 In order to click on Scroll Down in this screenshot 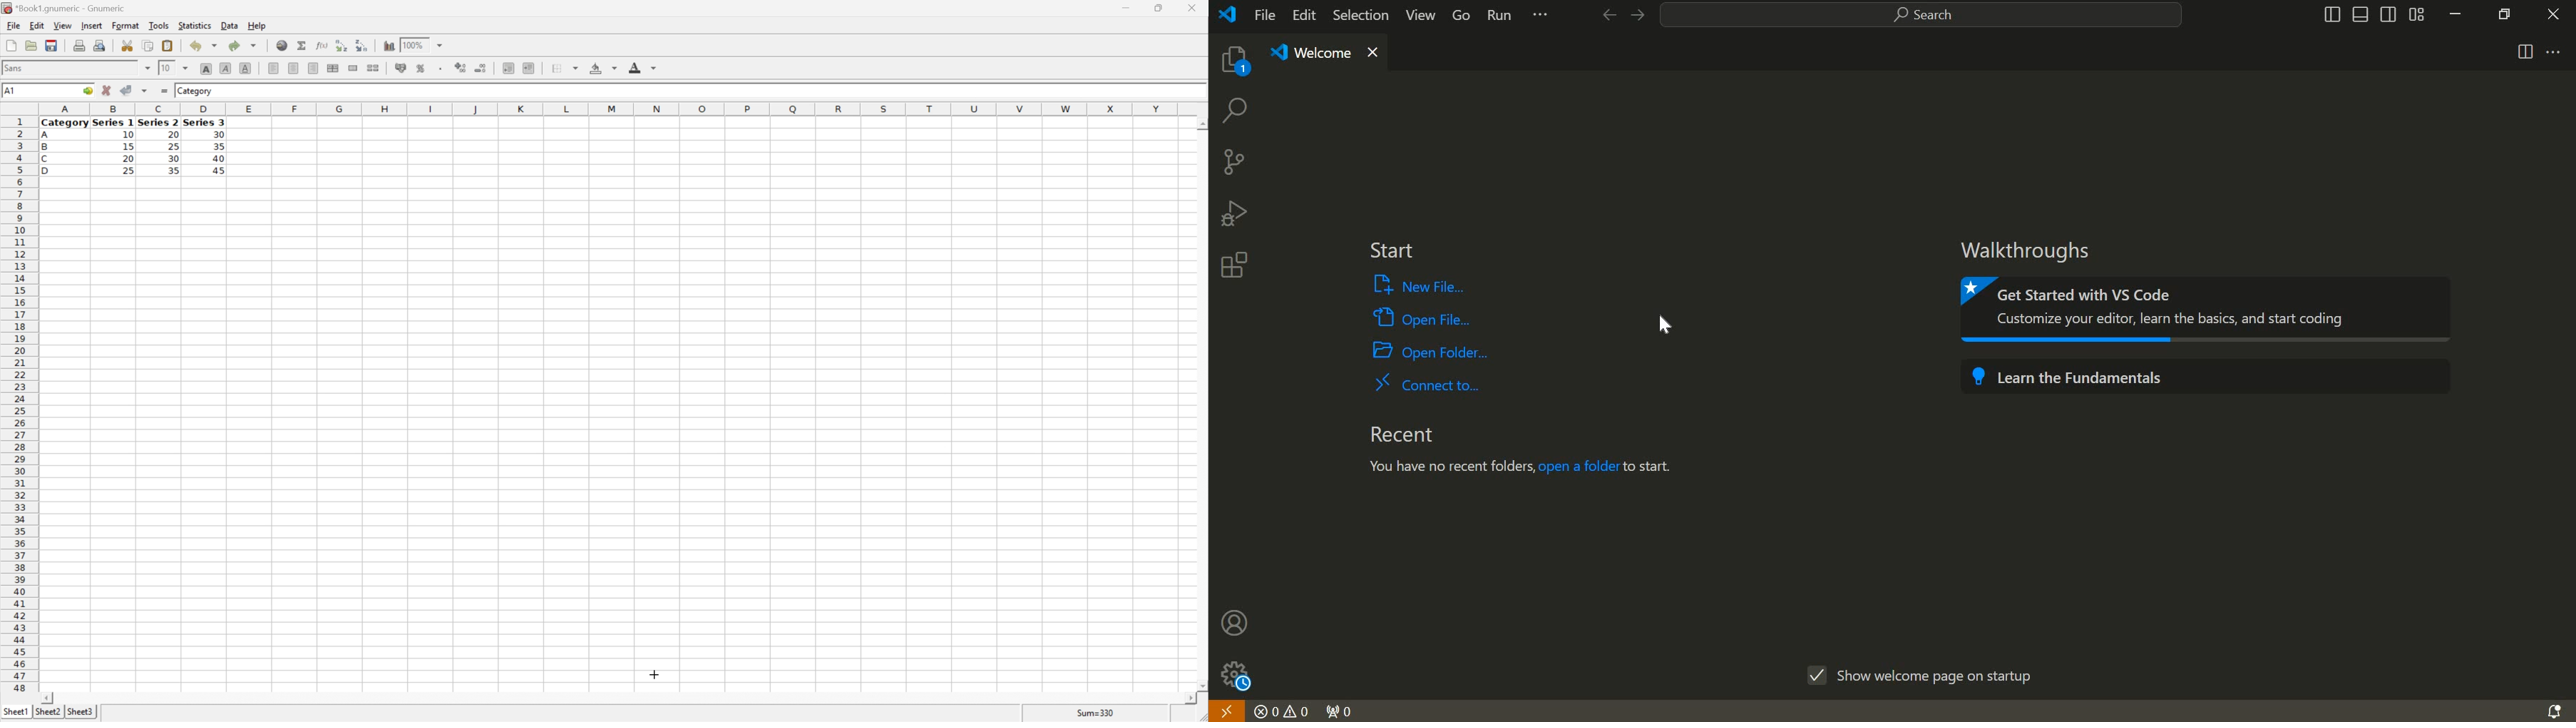, I will do `click(1201, 687)`.